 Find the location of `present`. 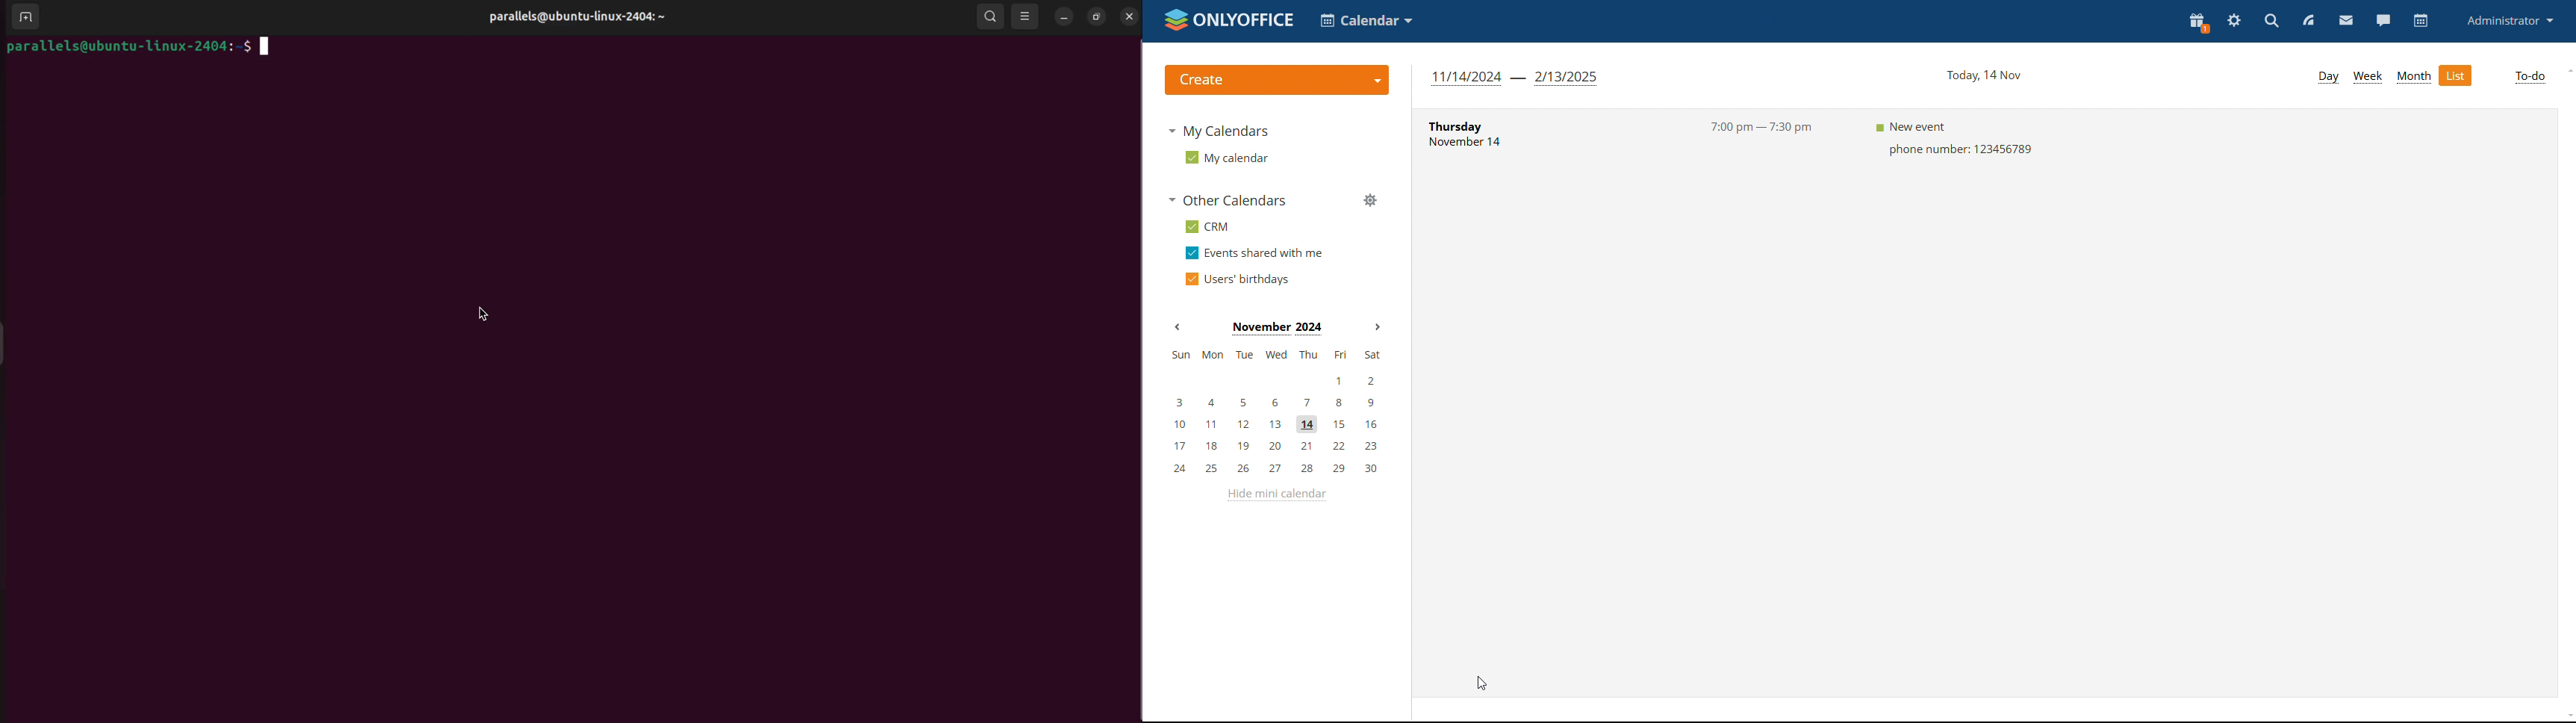

present is located at coordinates (2197, 22).